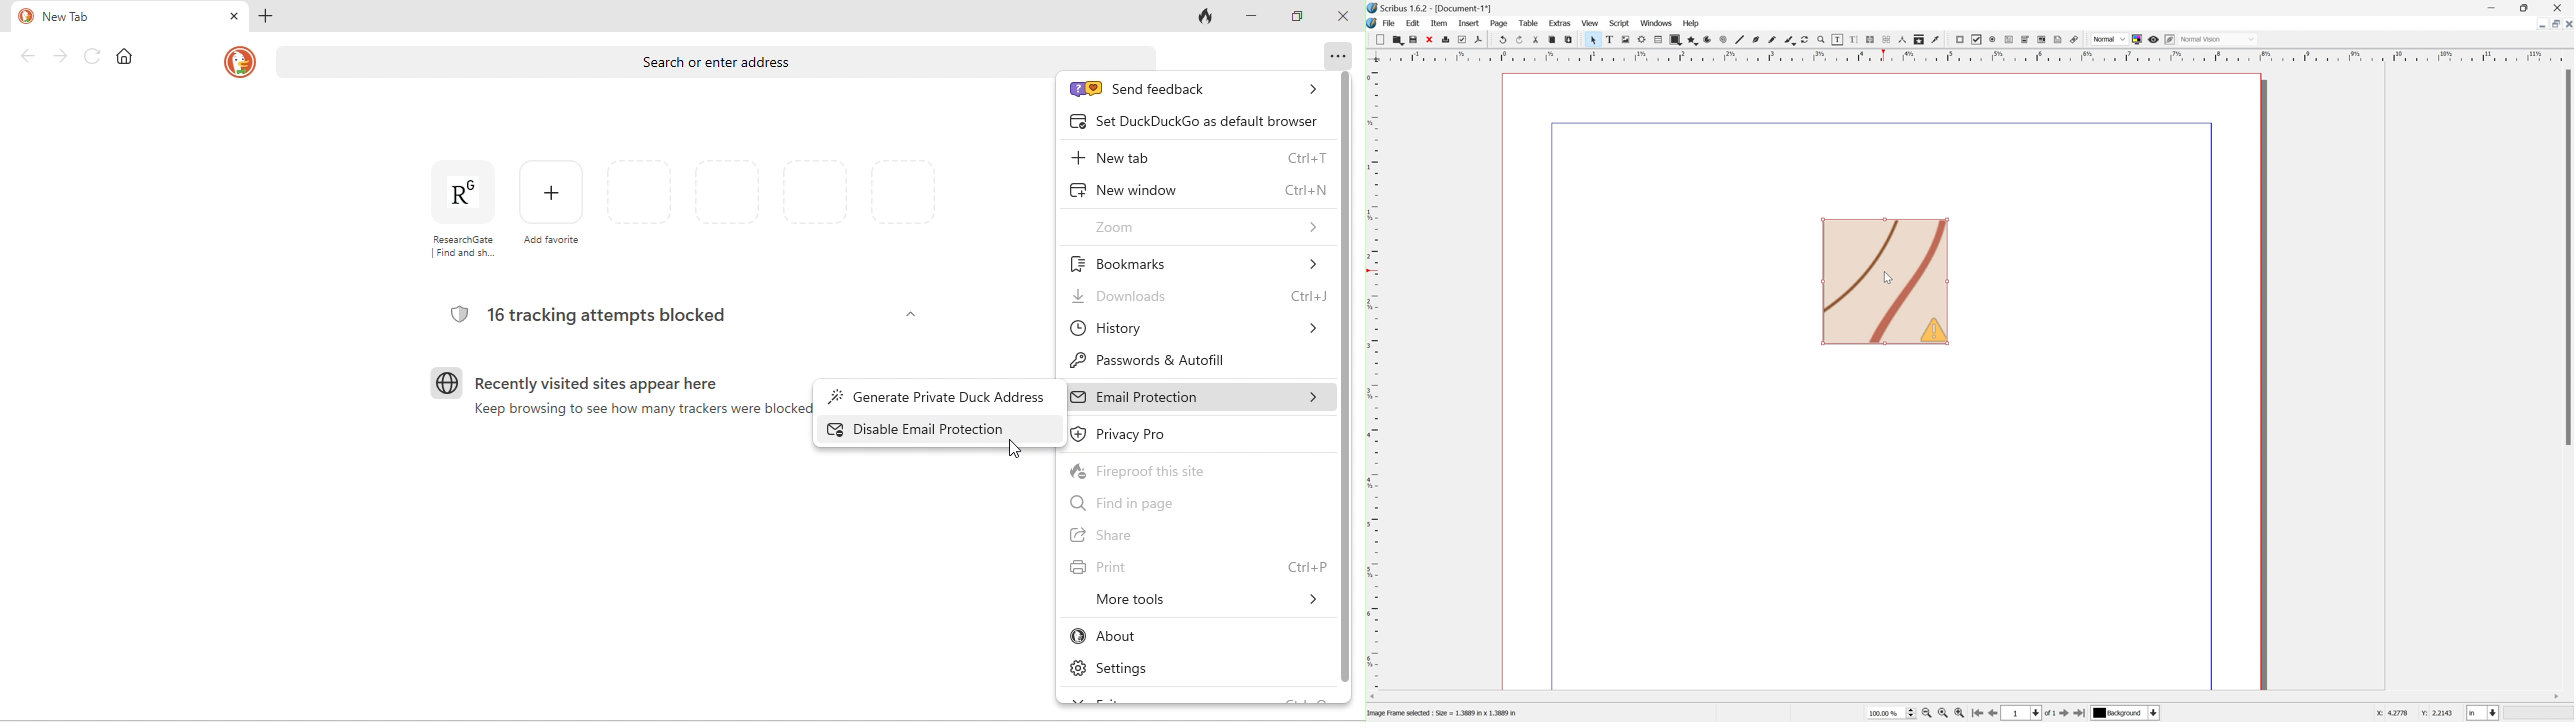  What do you see at coordinates (2067, 714) in the screenshot?
I see `Next Page` at bounding box center [2067, 714].